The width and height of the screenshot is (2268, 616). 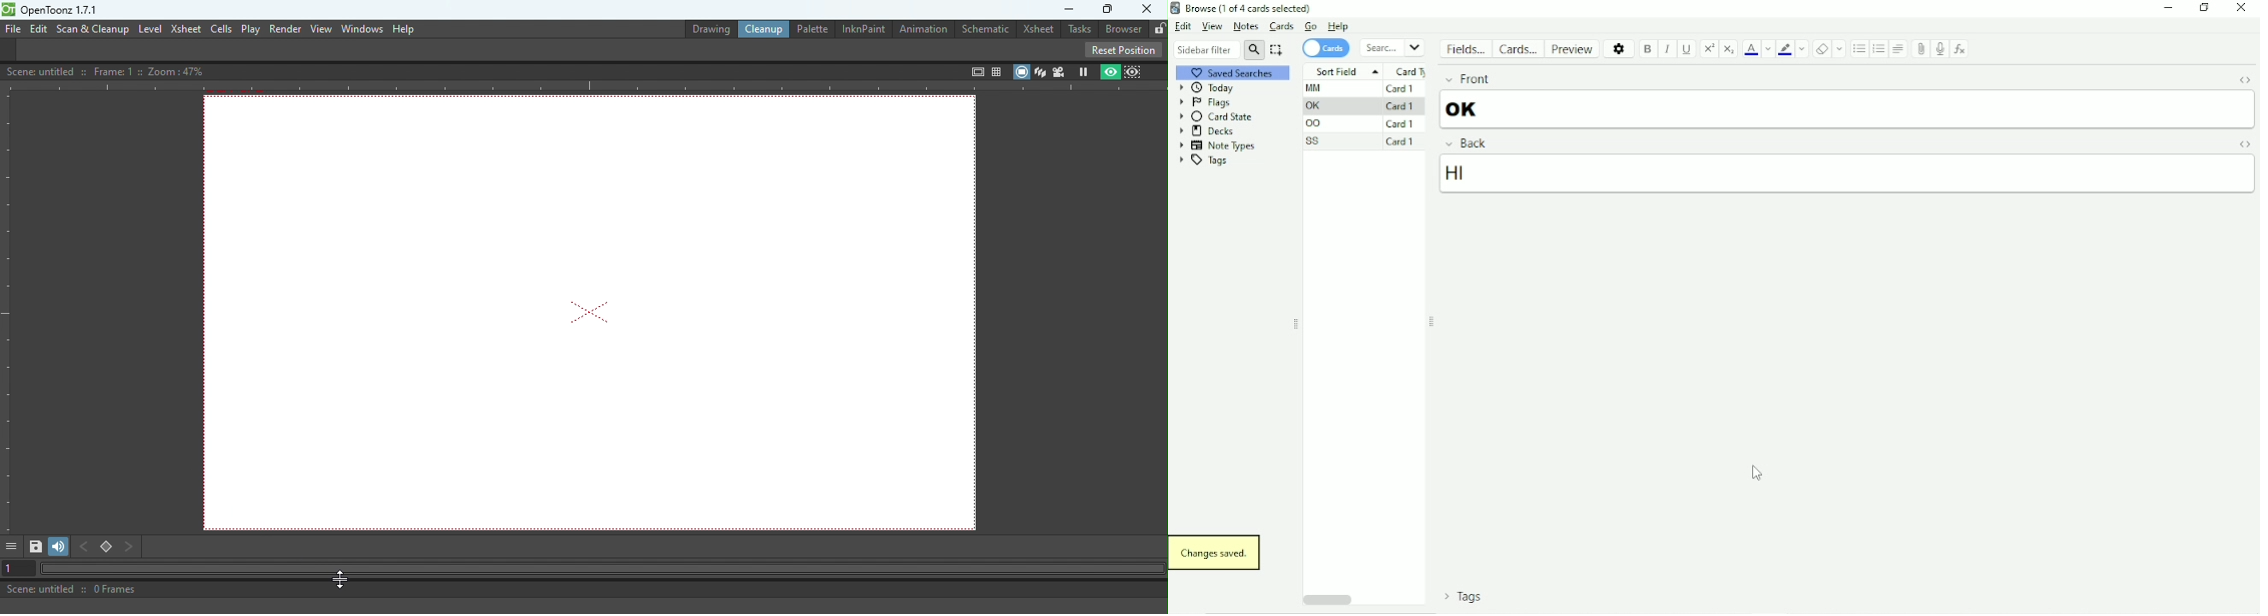 What do you see at coordinates (1402, 88) in the screenshot?
I see `Card 1` at bounding box center [1402, 88].